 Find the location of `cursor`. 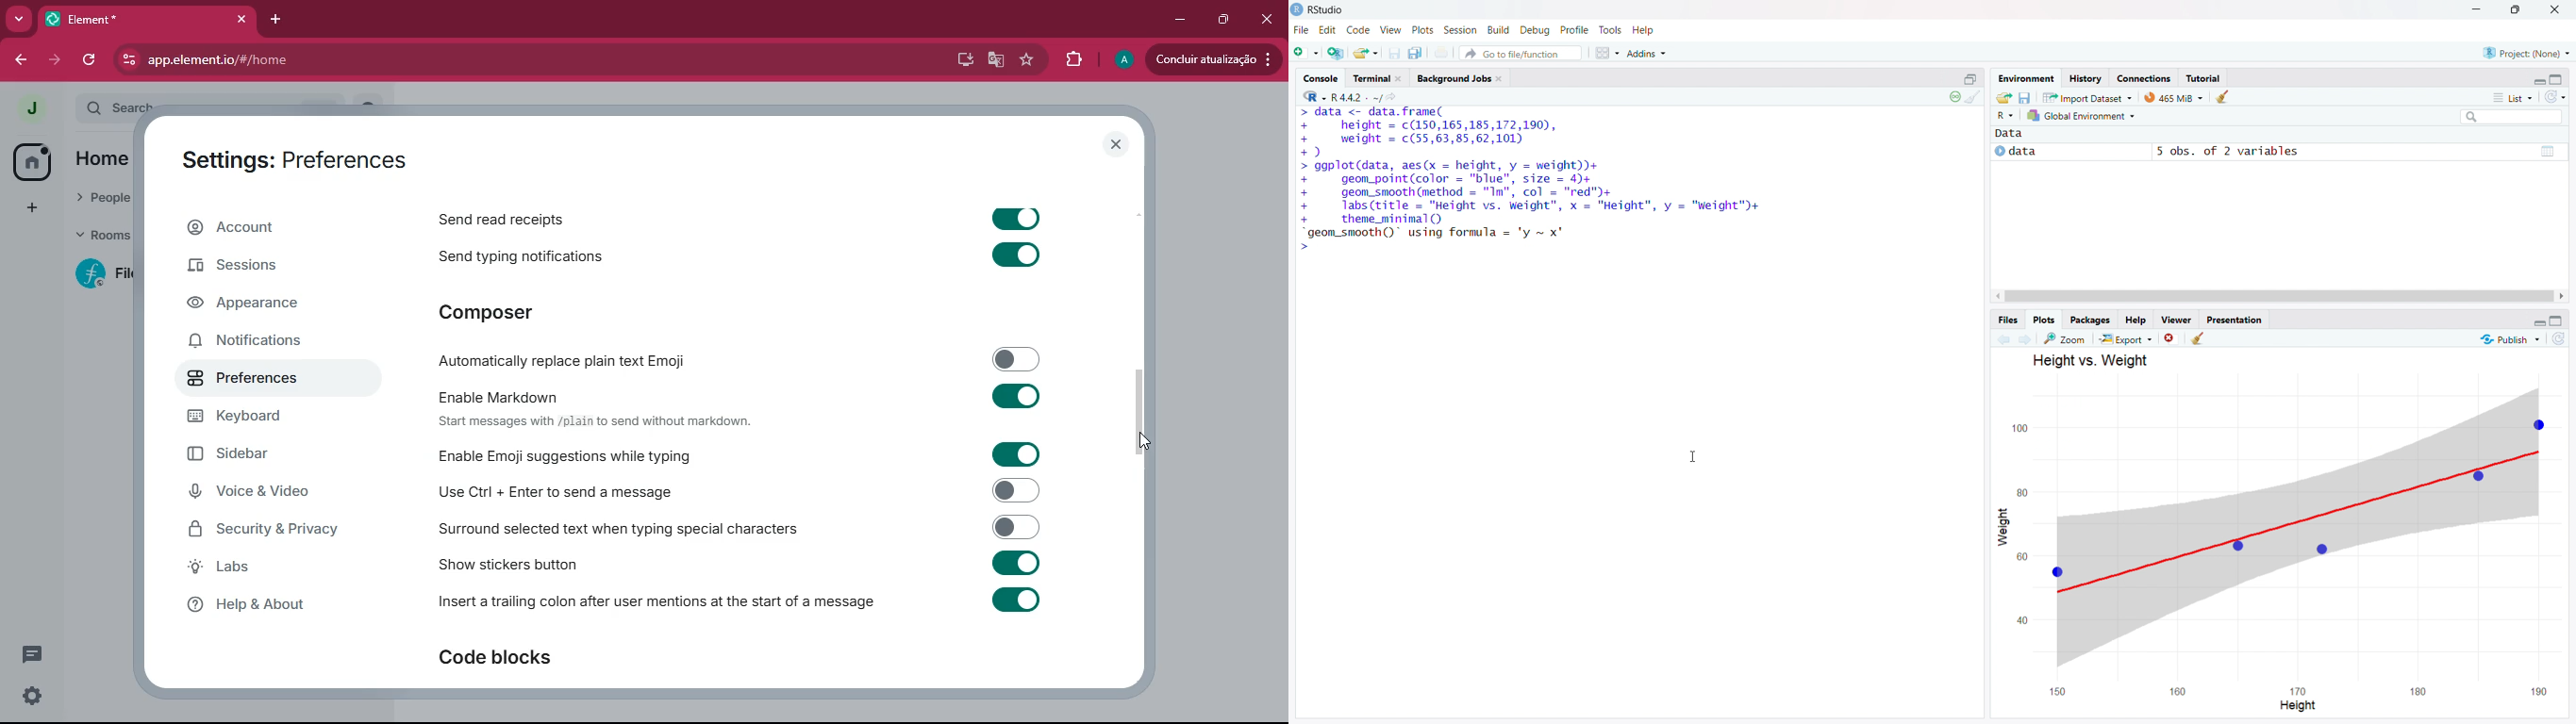

cursor is located at coordinates (1693, 457).